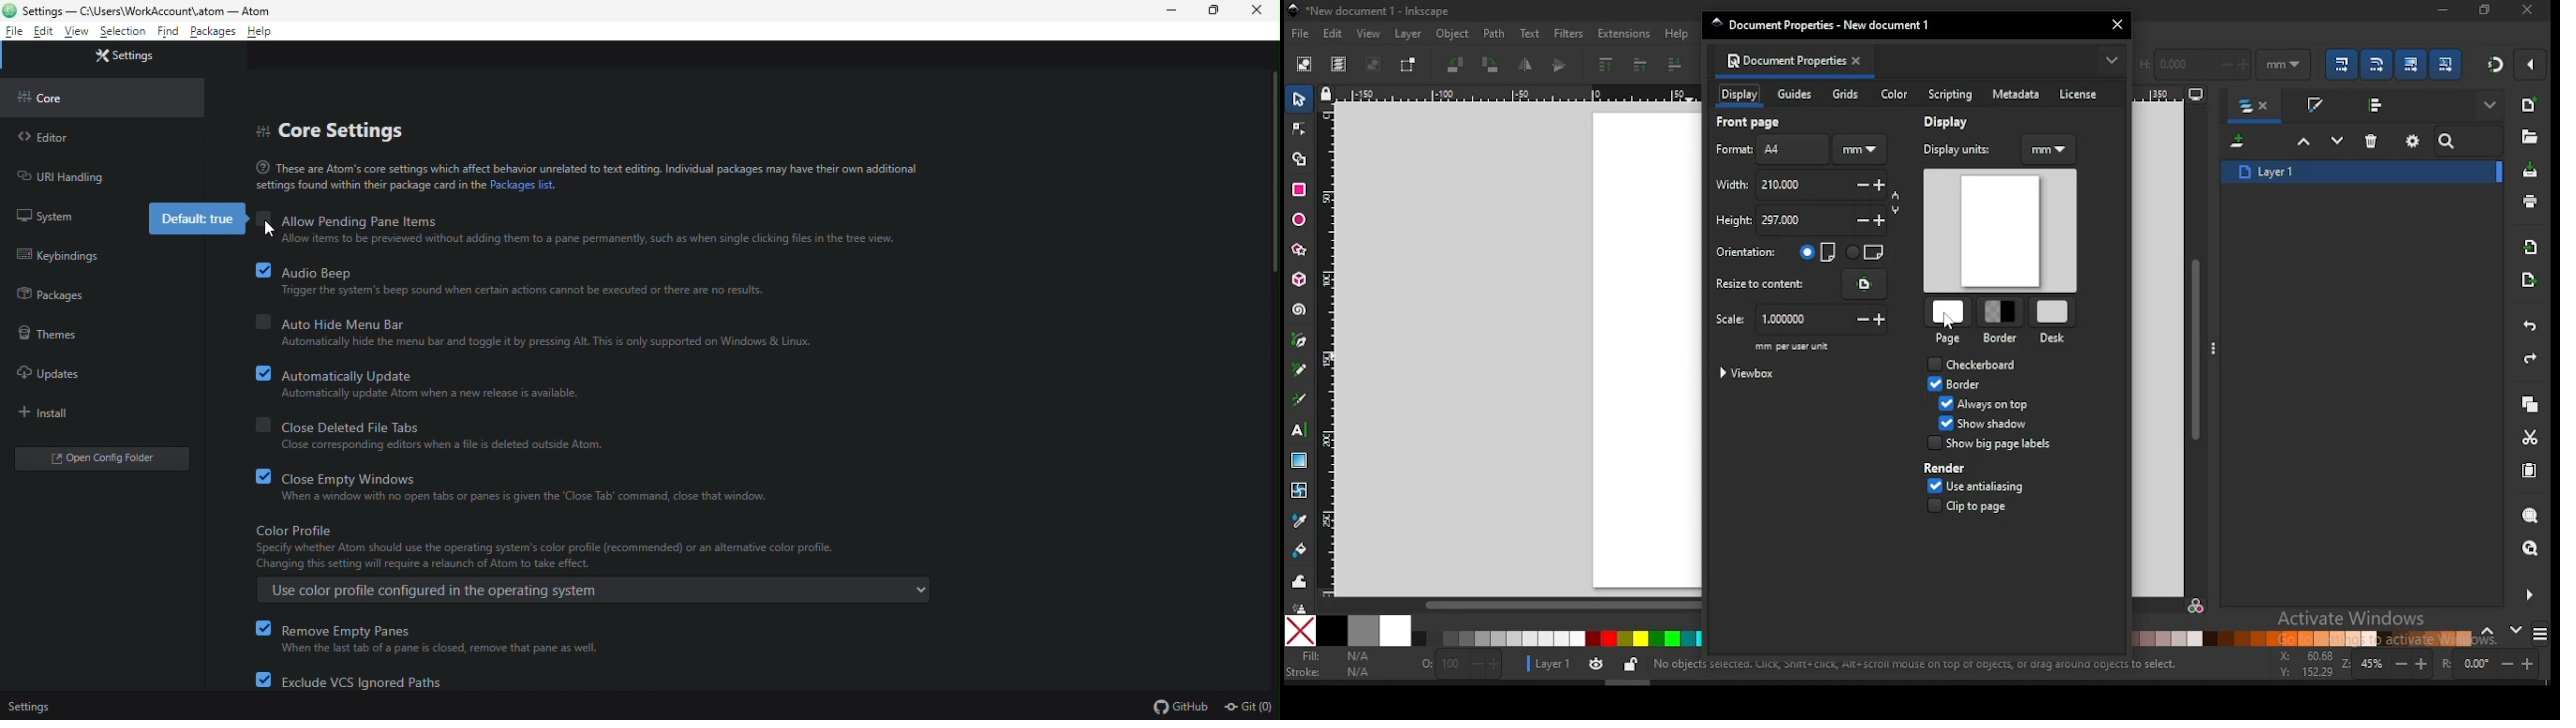 The width and height of the screenshot is (2576, 728). I want to click on shortcuts and notifications, so click(1914, 665).